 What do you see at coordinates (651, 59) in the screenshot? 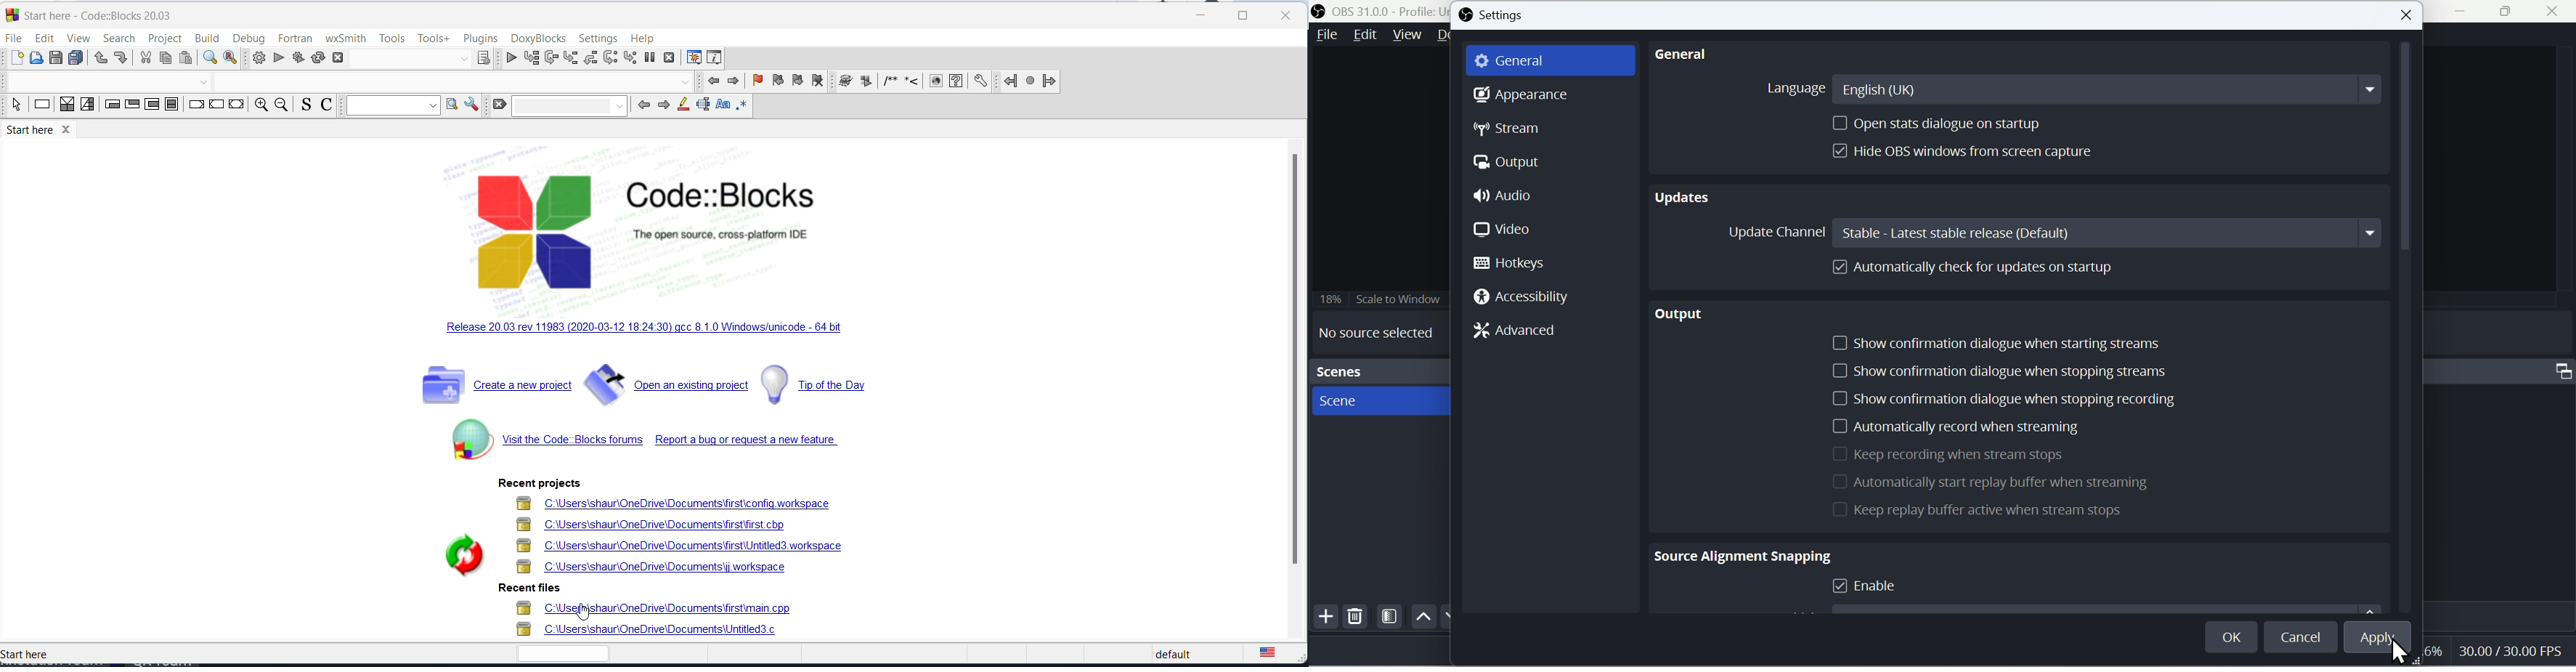
I see `BREAK DEBUGGER` at bounding box center [651, 59].